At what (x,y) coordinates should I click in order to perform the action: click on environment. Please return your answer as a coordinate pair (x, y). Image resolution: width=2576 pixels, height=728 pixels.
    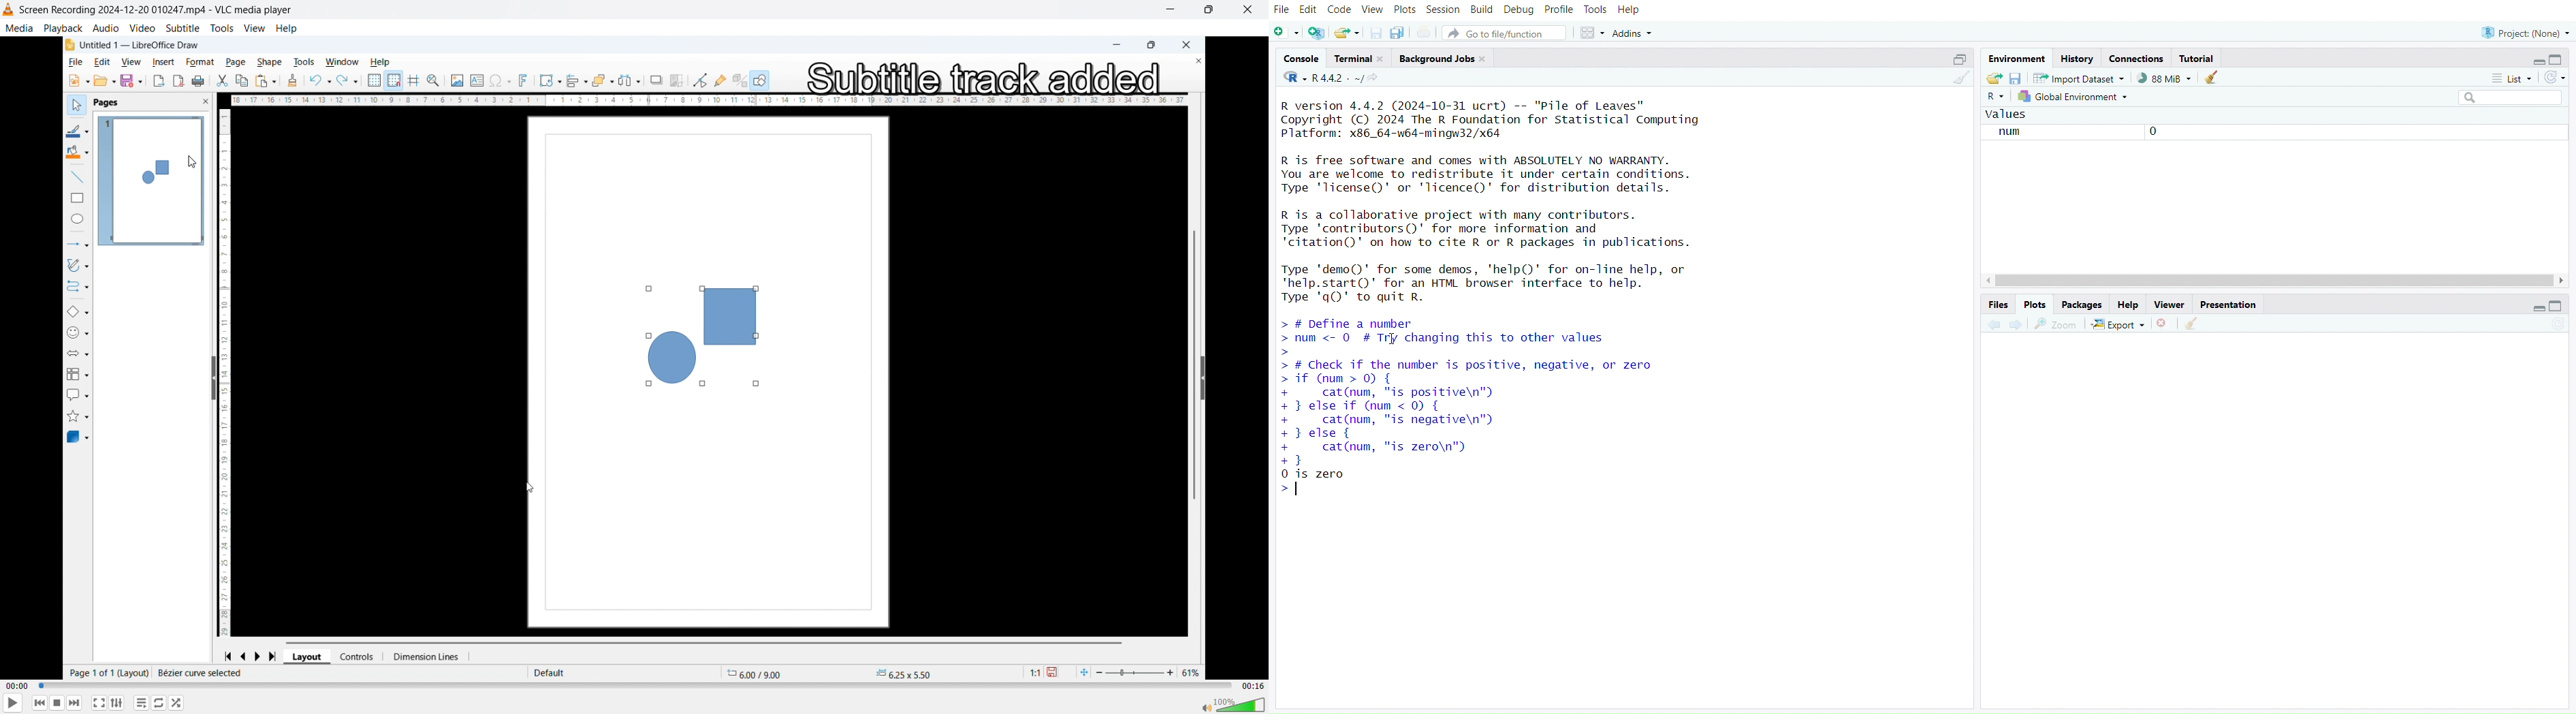
    Looking at the image, I should click on (2019, 59).